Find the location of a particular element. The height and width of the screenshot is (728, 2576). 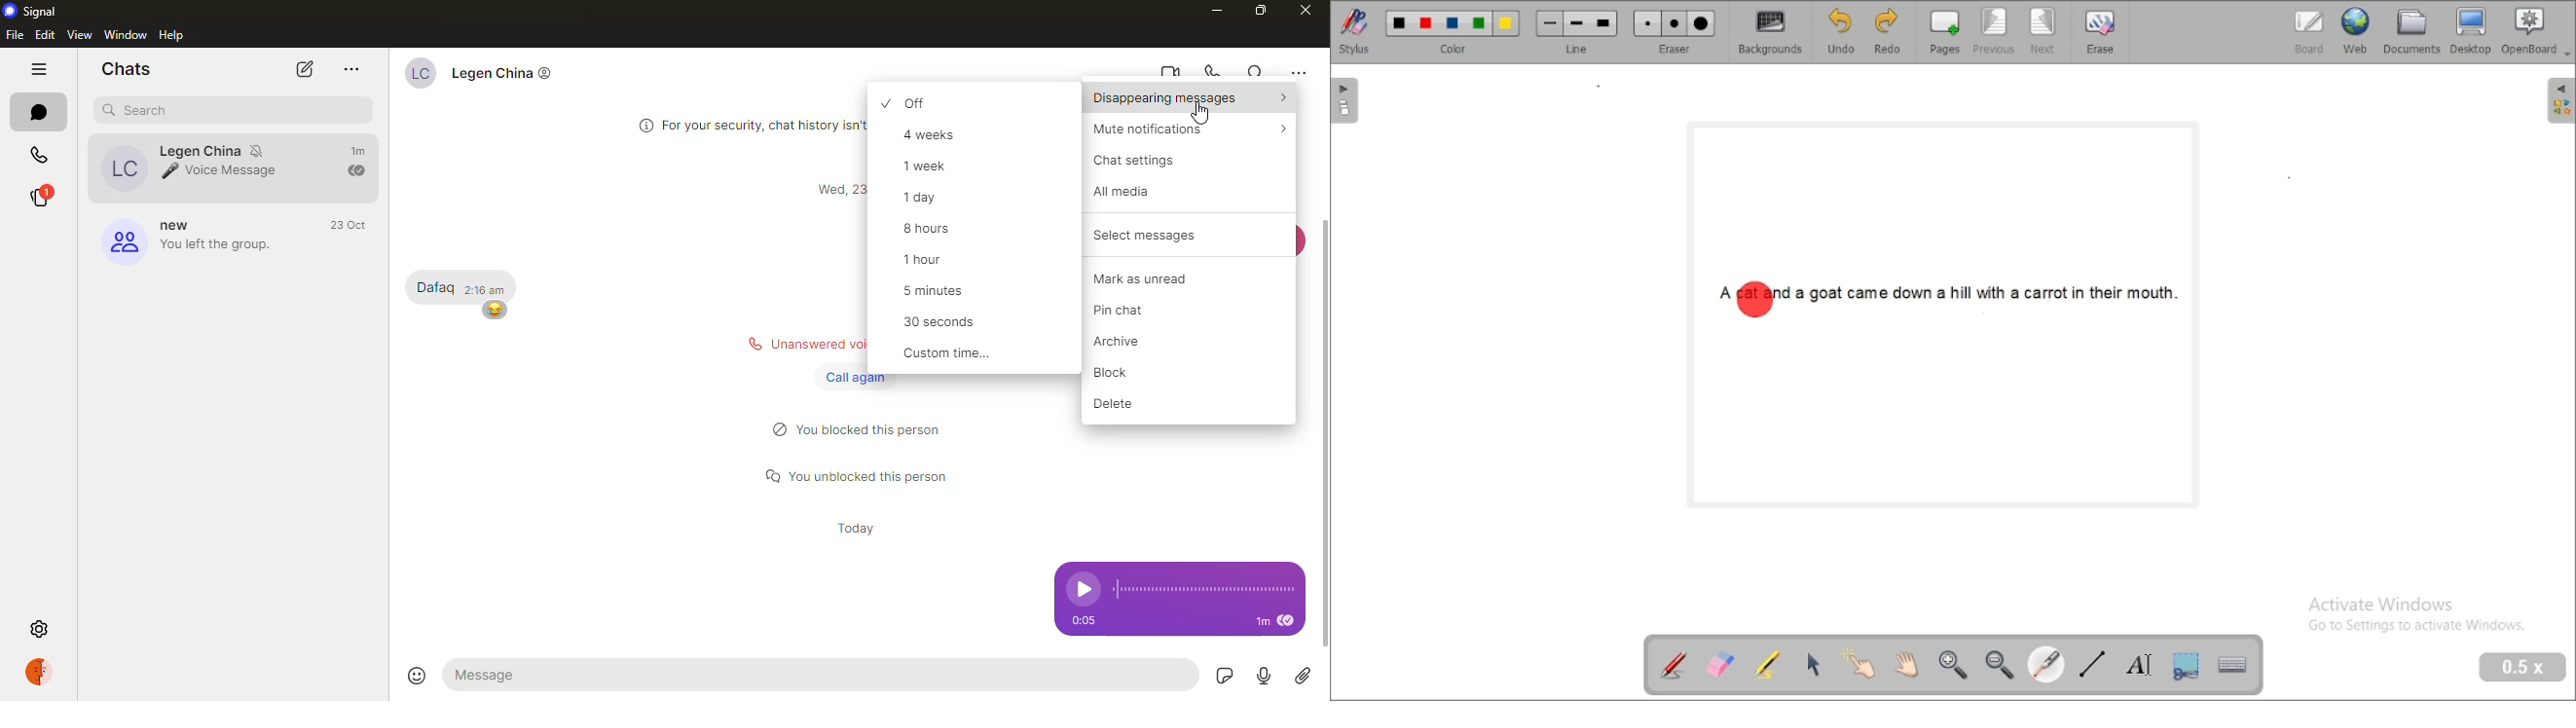

seen is located at coordinates (1285, 621).